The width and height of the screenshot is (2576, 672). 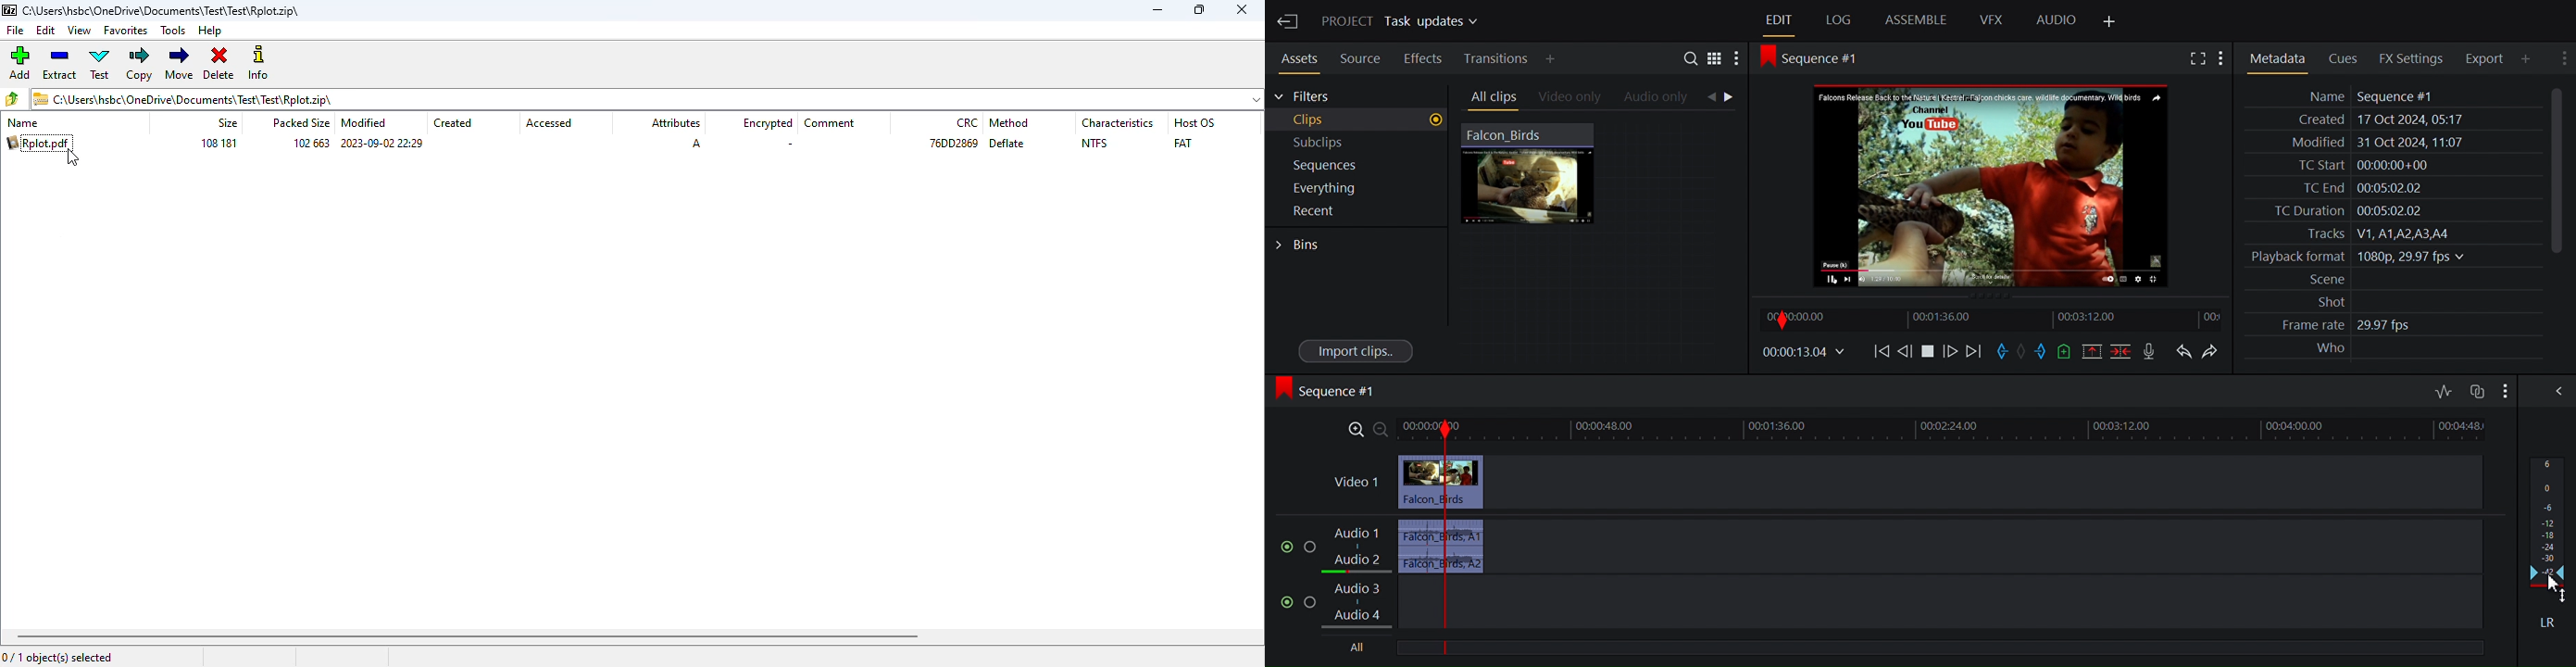 What do you see at coordinates (46, 31) in the screenshot?
I see `edit` at bounding box center [46, 31].